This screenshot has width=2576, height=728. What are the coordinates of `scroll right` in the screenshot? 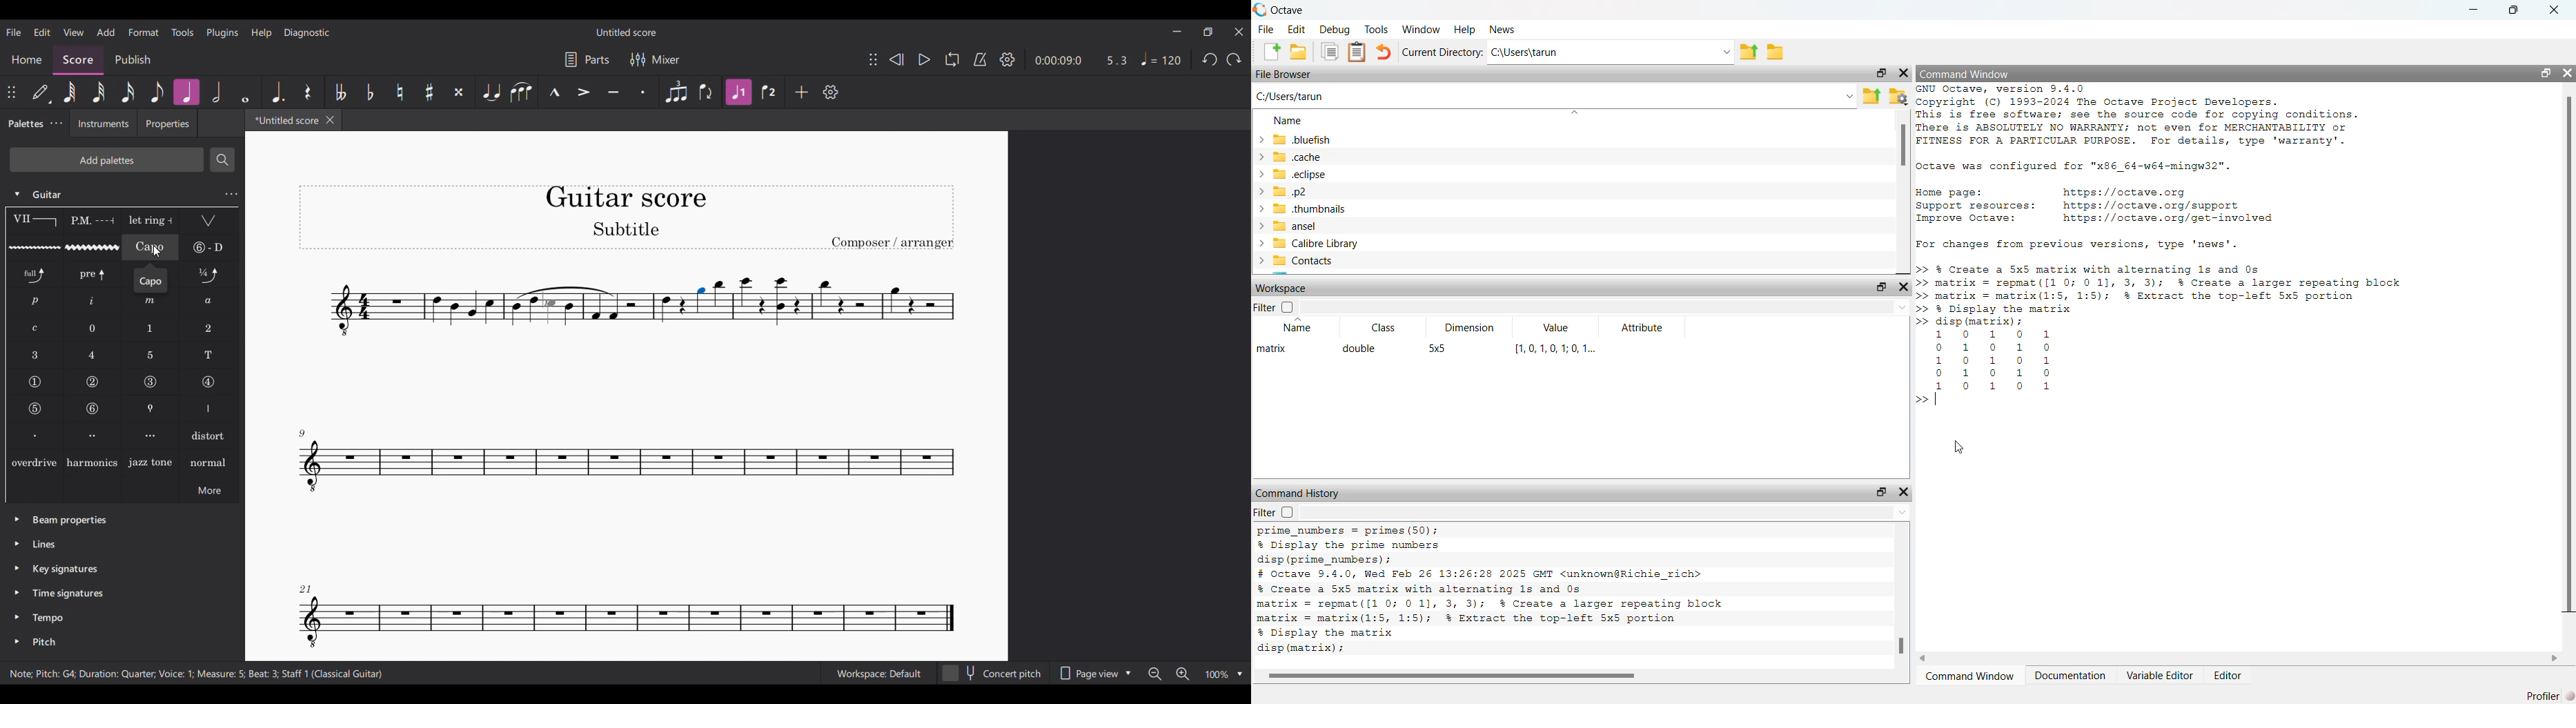 It's located at (2555, 658).